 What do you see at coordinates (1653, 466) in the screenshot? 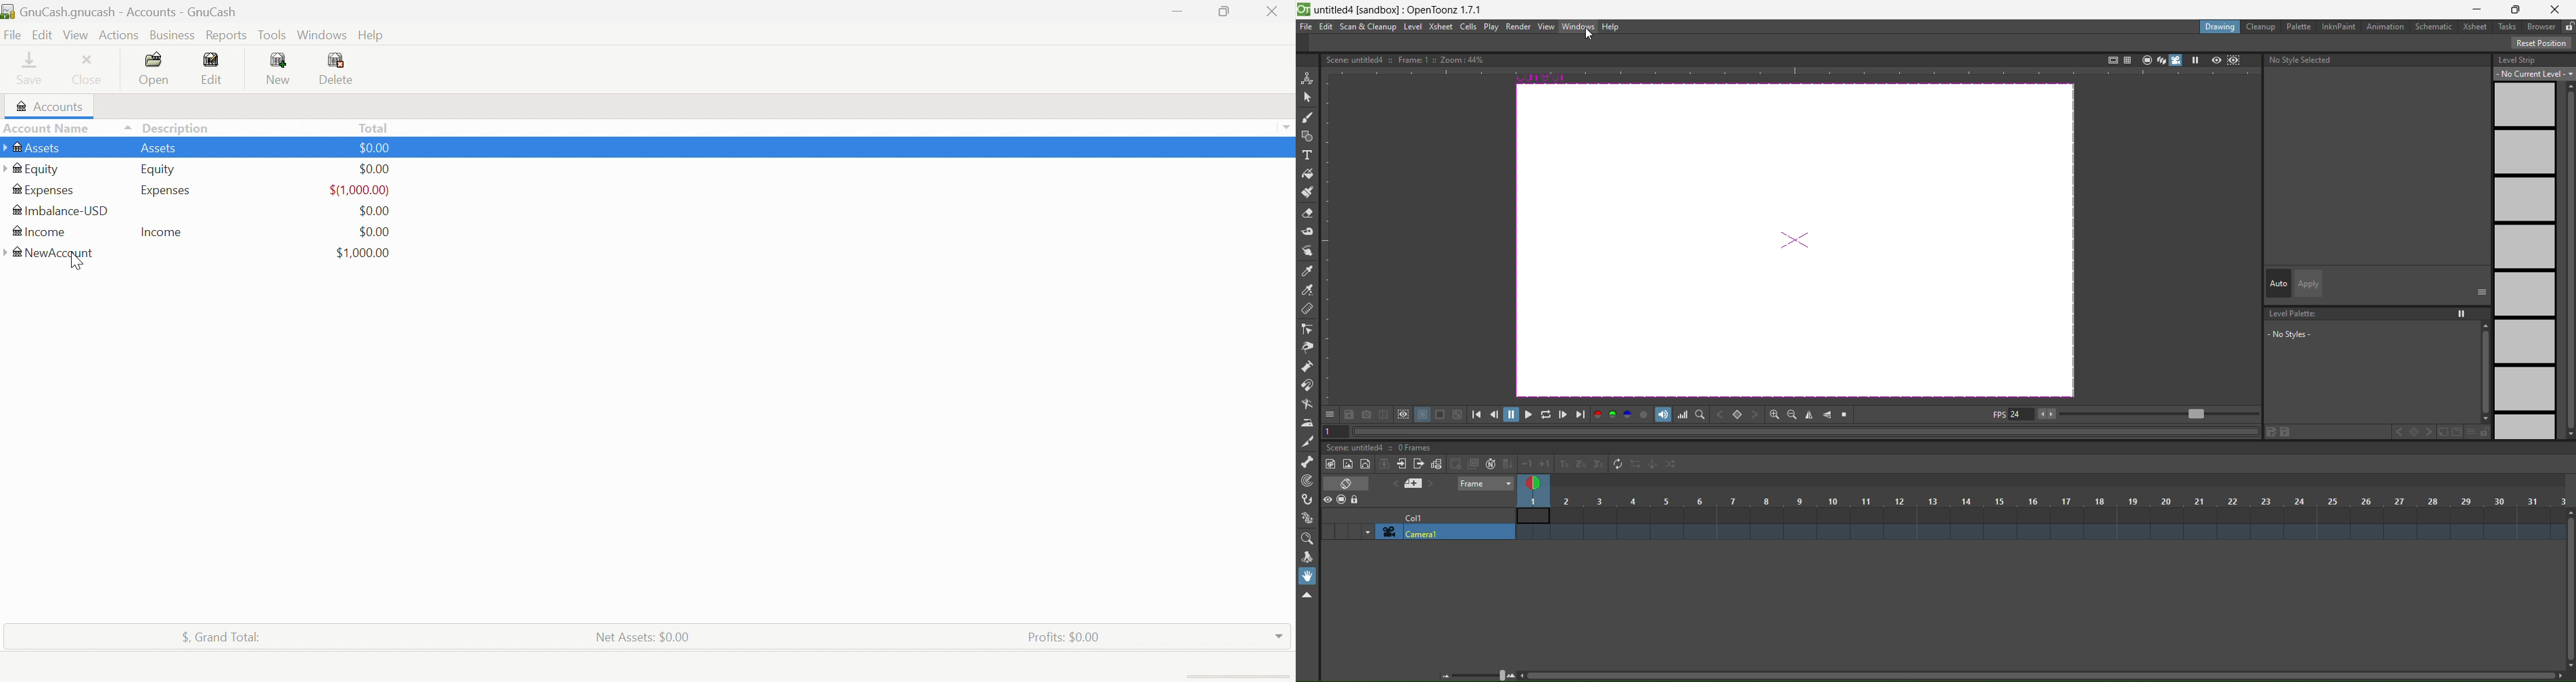
I see `swing` at bounding box center [1653, 466].